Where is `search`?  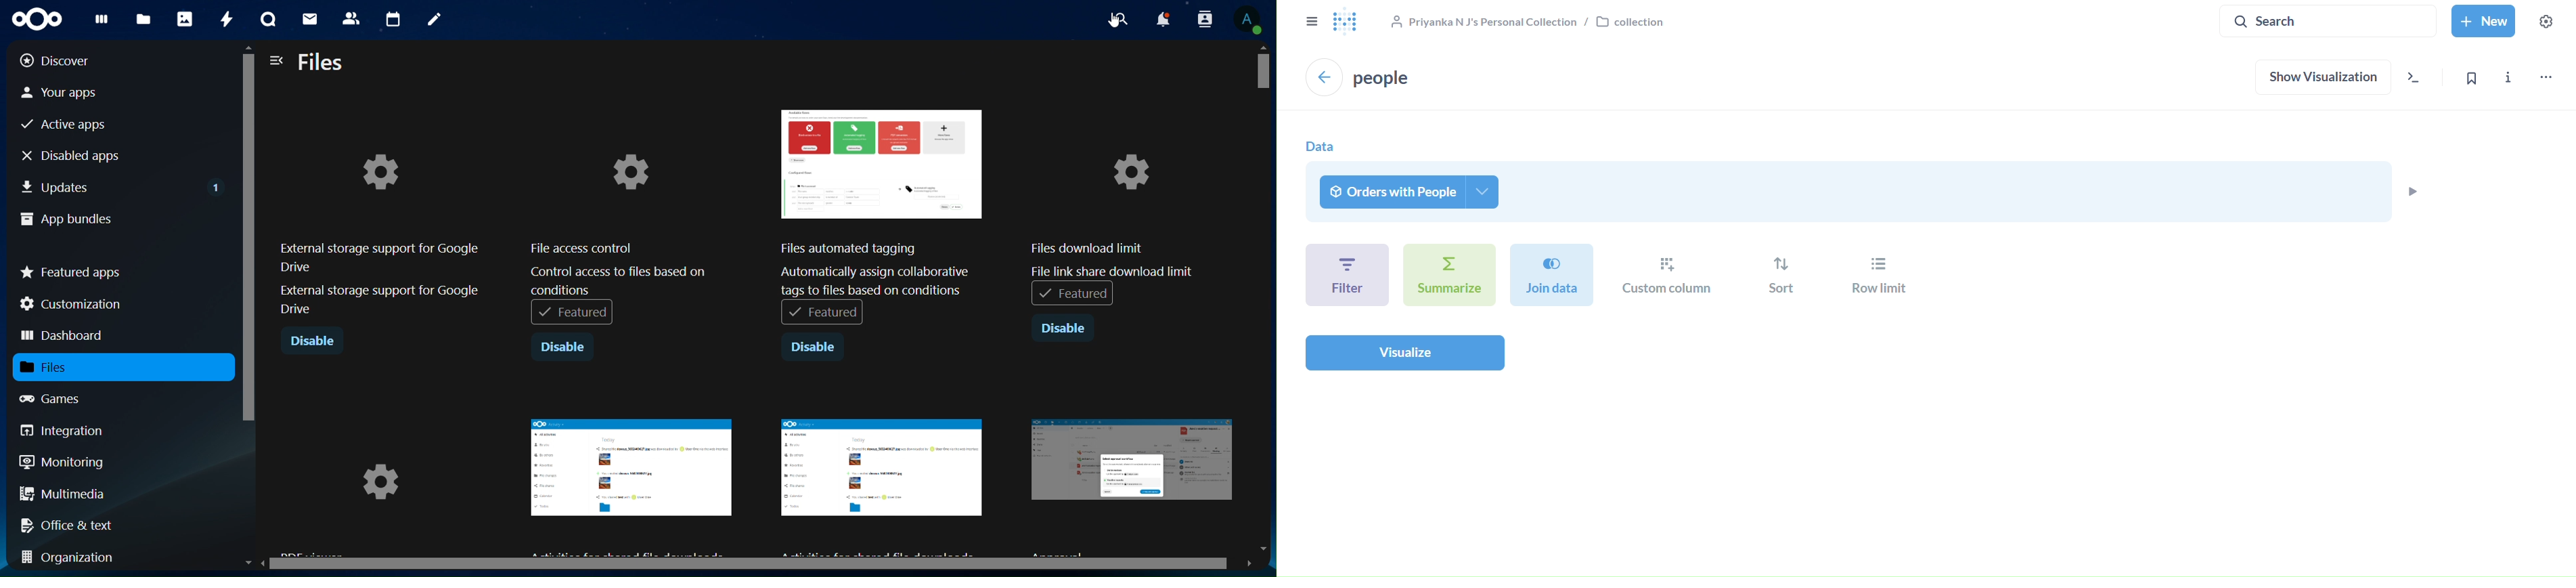
search is located at coordinates (1120, 19).